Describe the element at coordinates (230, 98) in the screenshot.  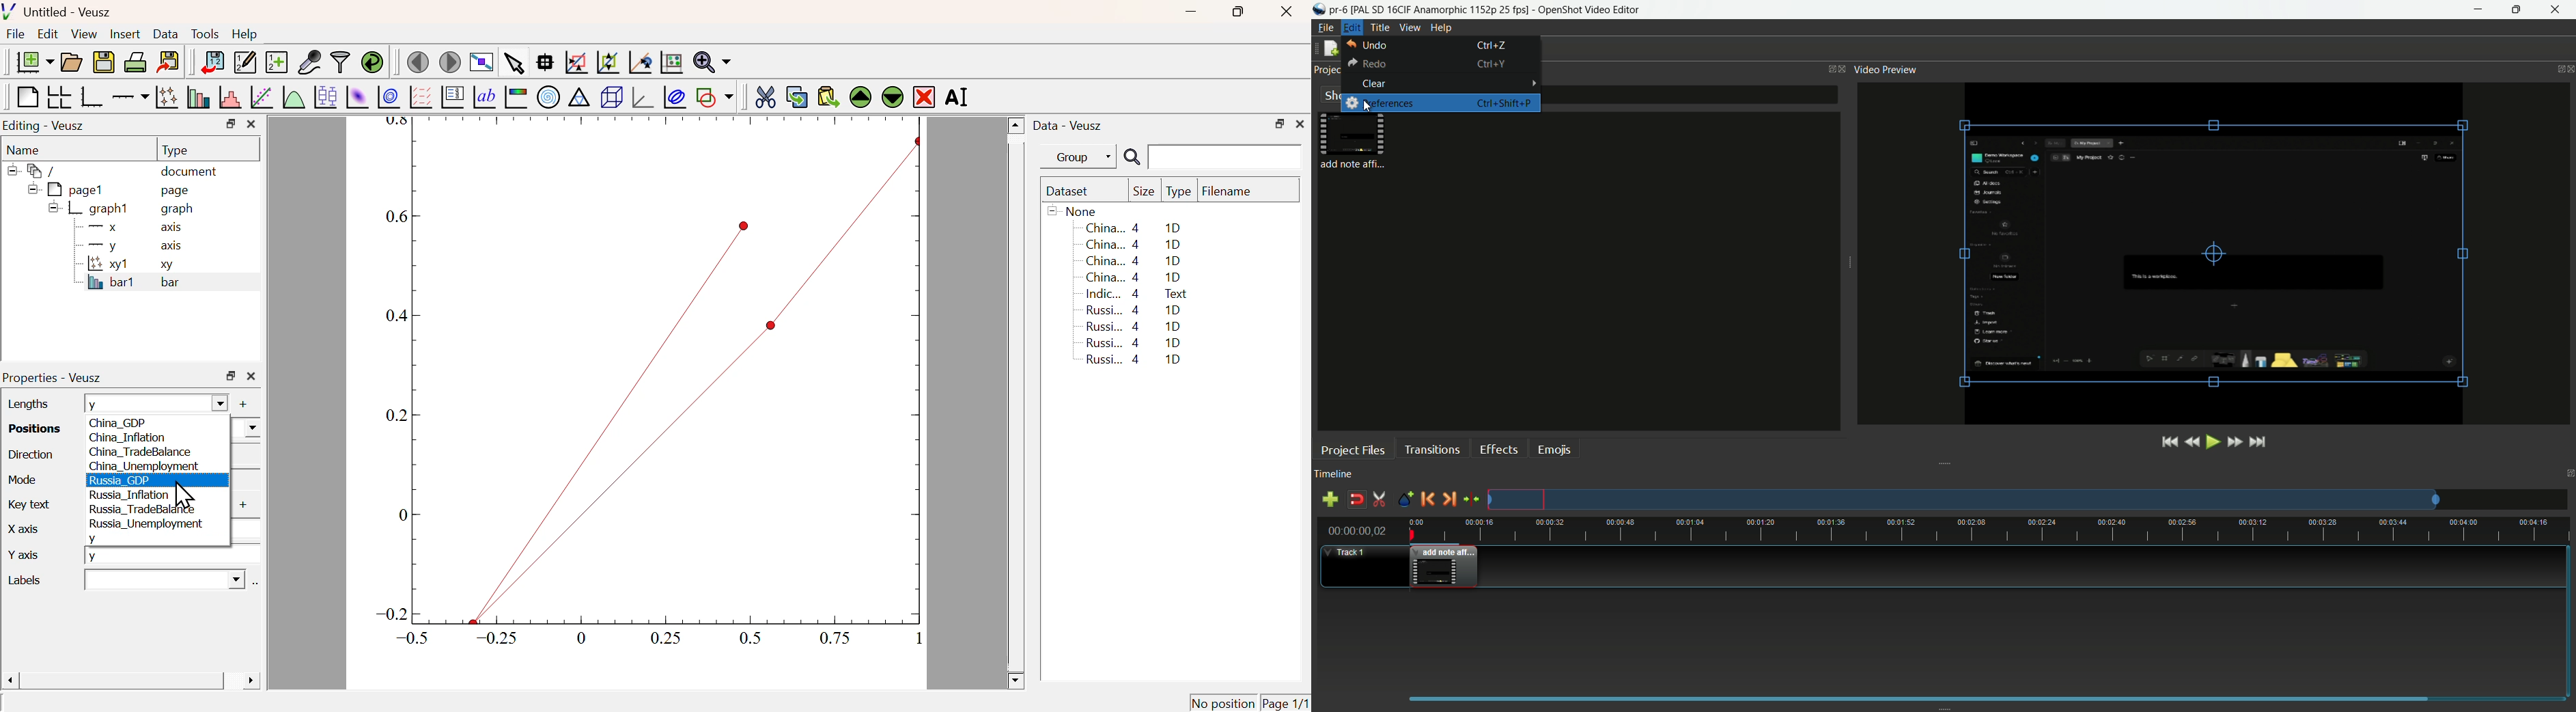
I see `Histogram of a dataset` at that location.